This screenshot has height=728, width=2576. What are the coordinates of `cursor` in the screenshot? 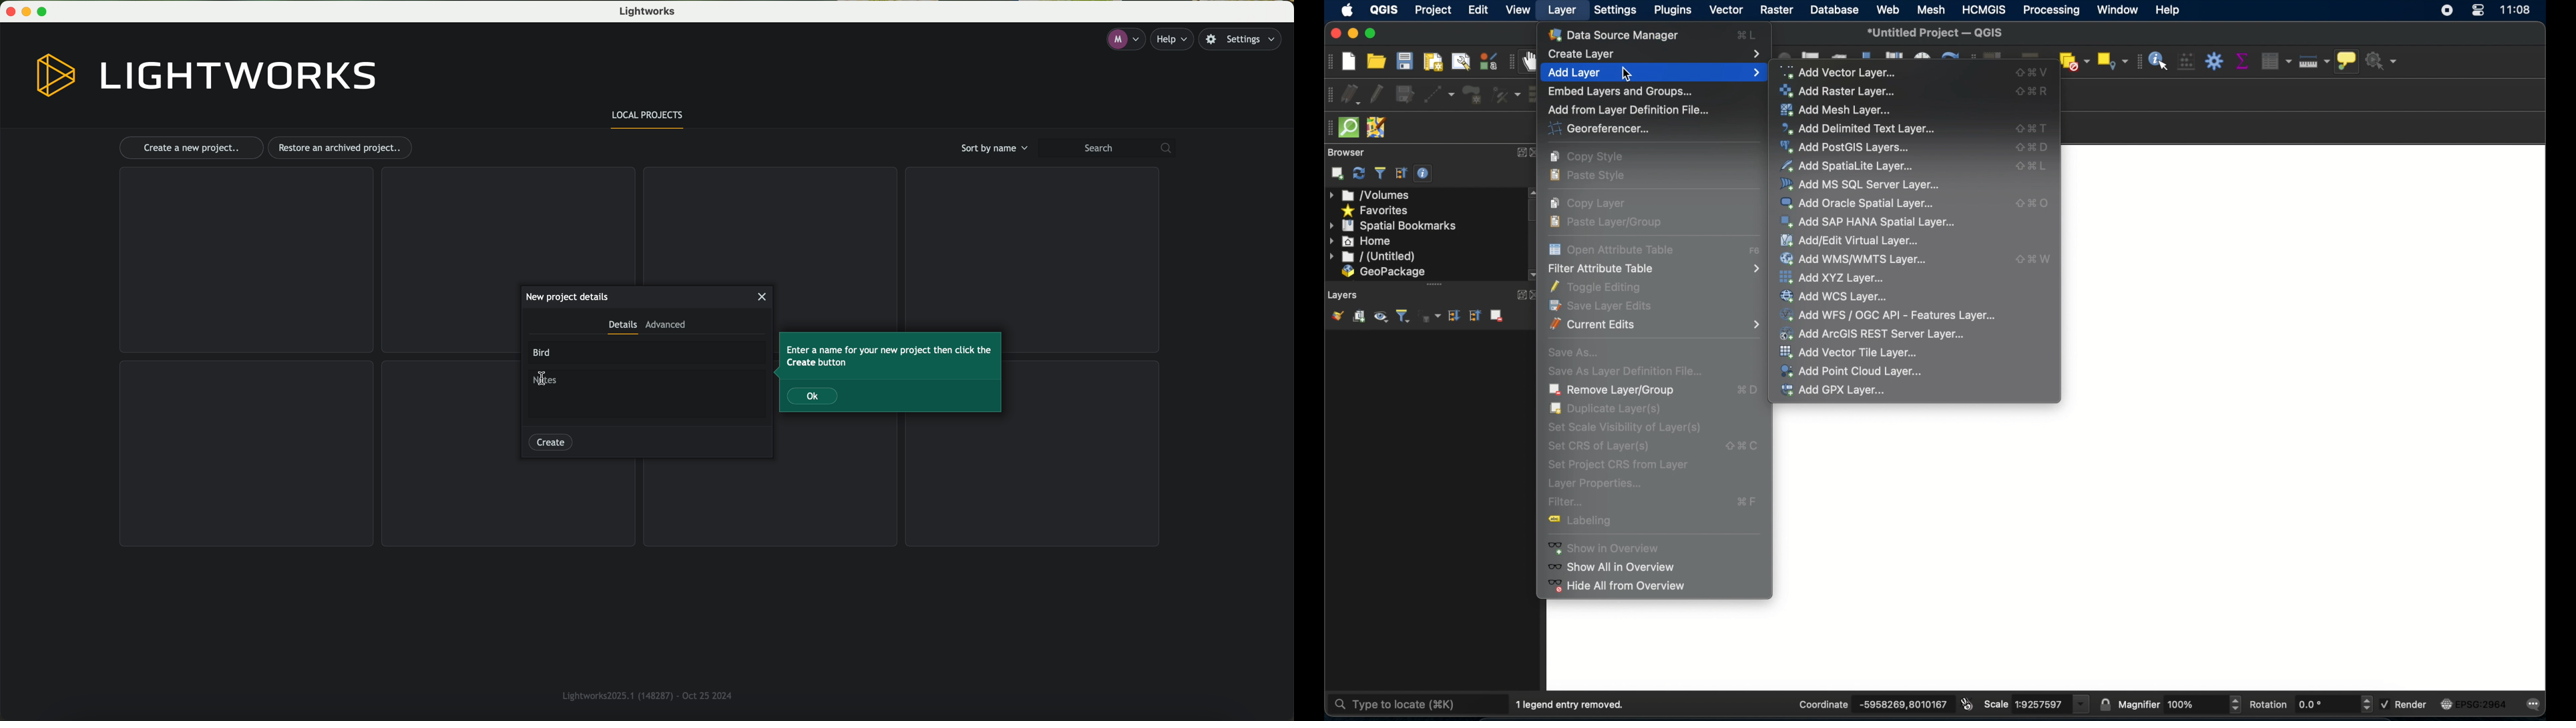 It's located at (1629, 74).